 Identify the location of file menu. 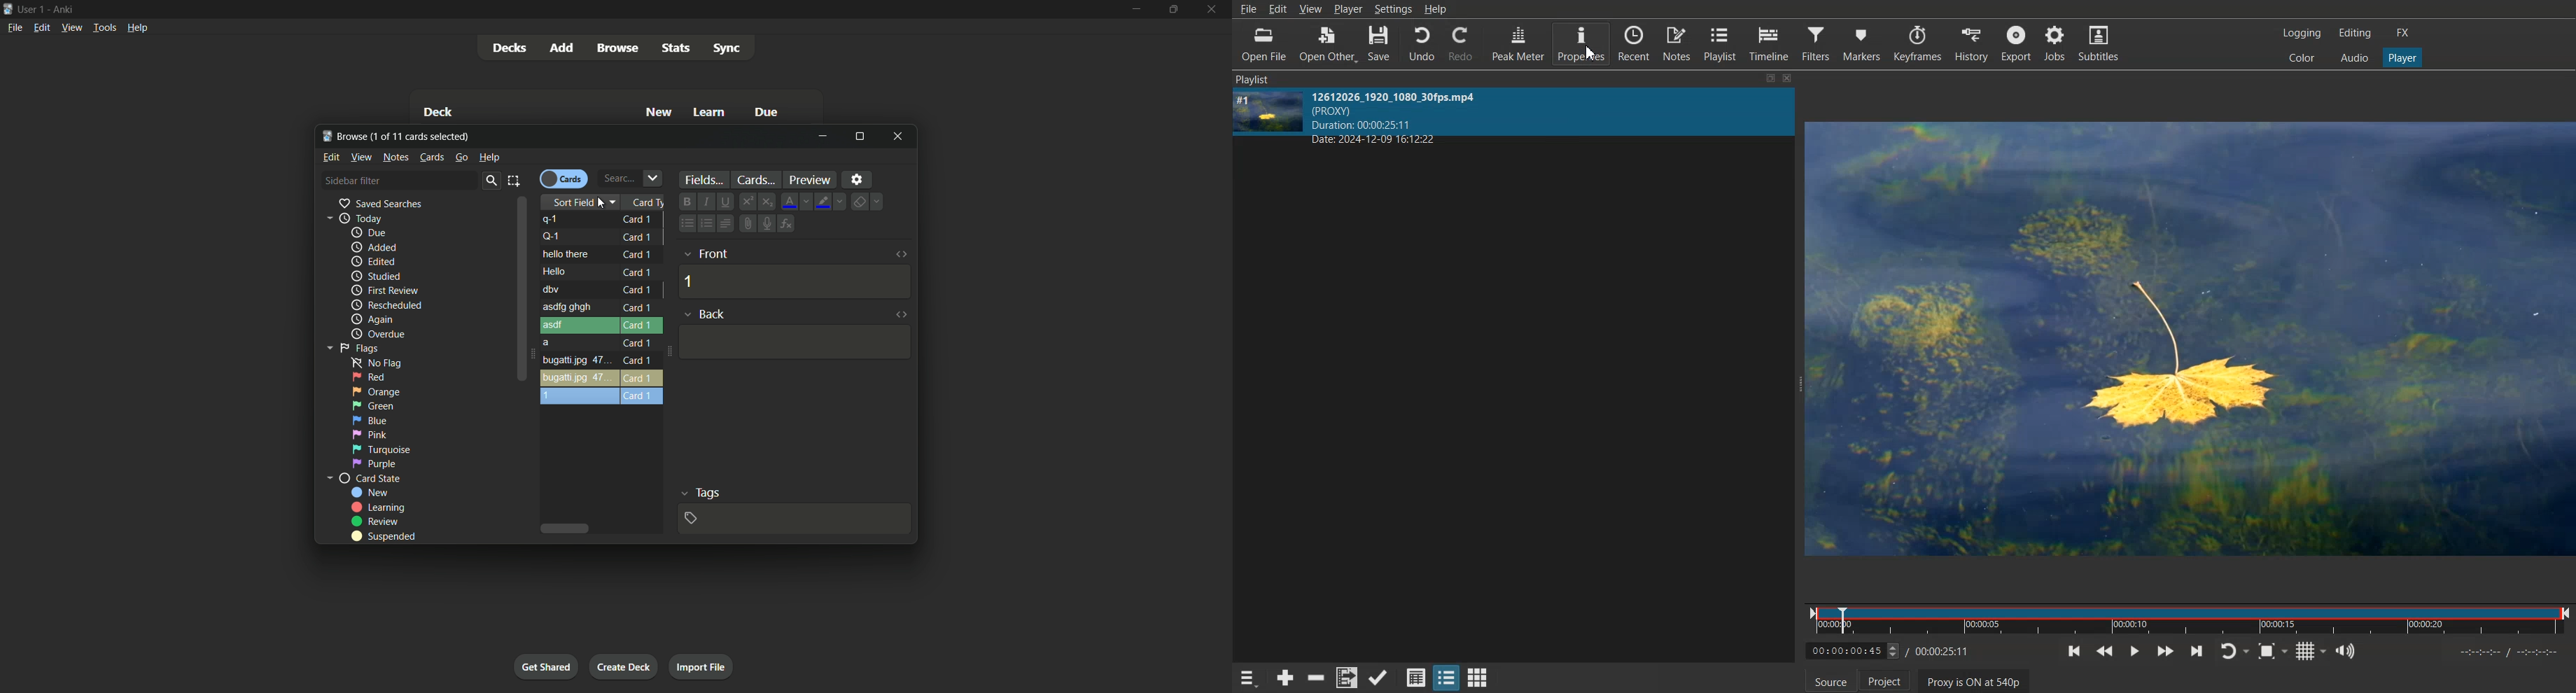
(14, 27).